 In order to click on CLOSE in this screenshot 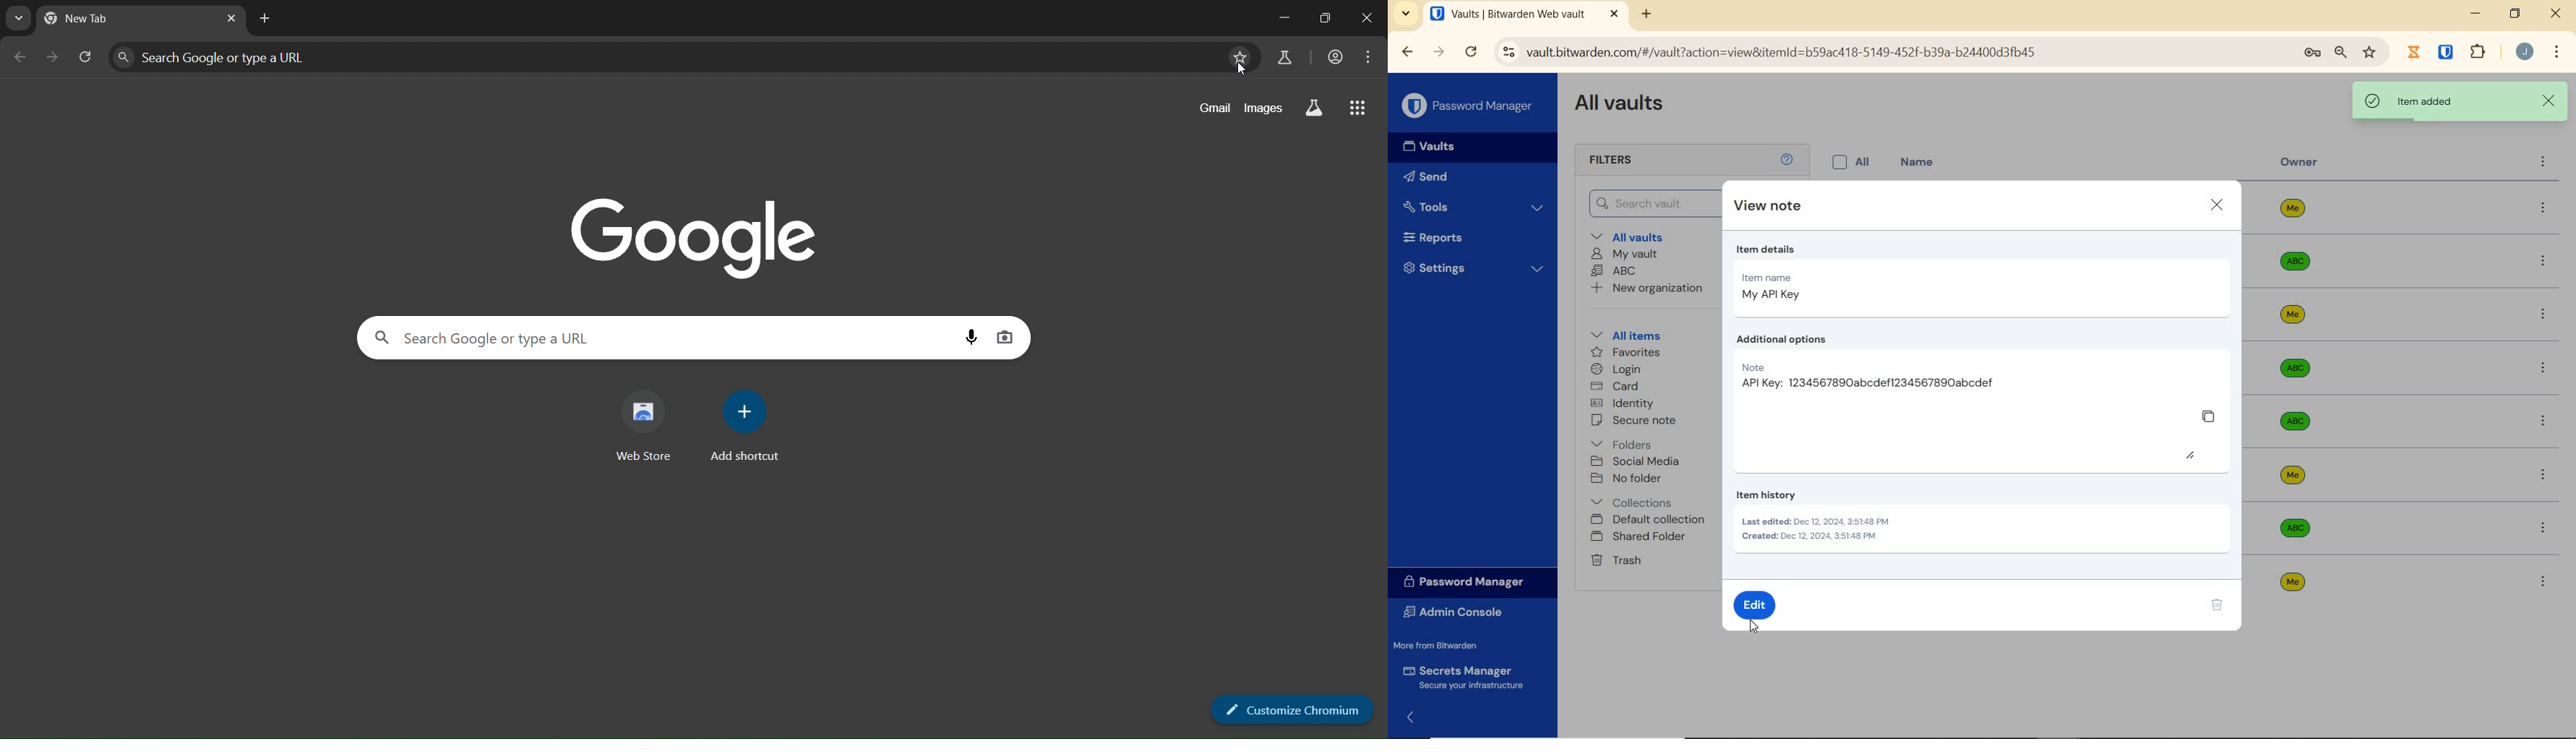, I will do `click(1614, 14)`.